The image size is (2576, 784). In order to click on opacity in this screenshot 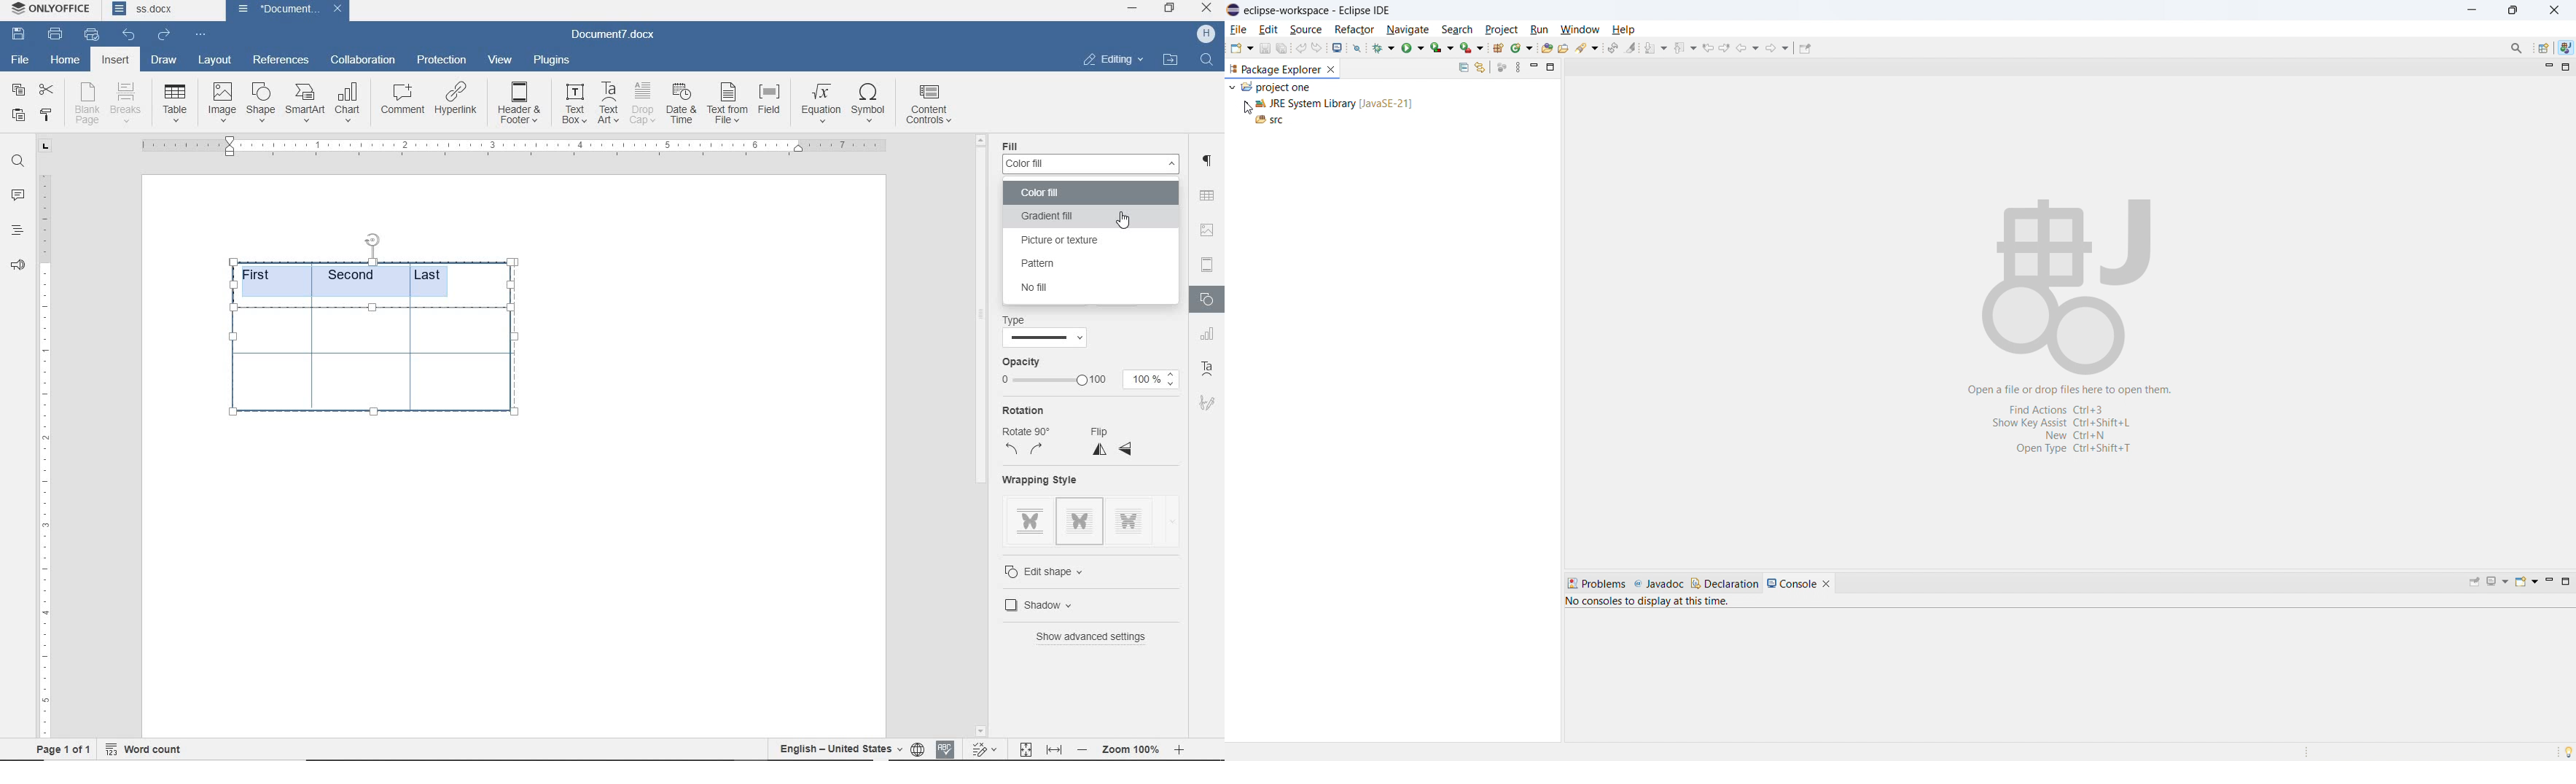, I will do `click(1024, 361)`.